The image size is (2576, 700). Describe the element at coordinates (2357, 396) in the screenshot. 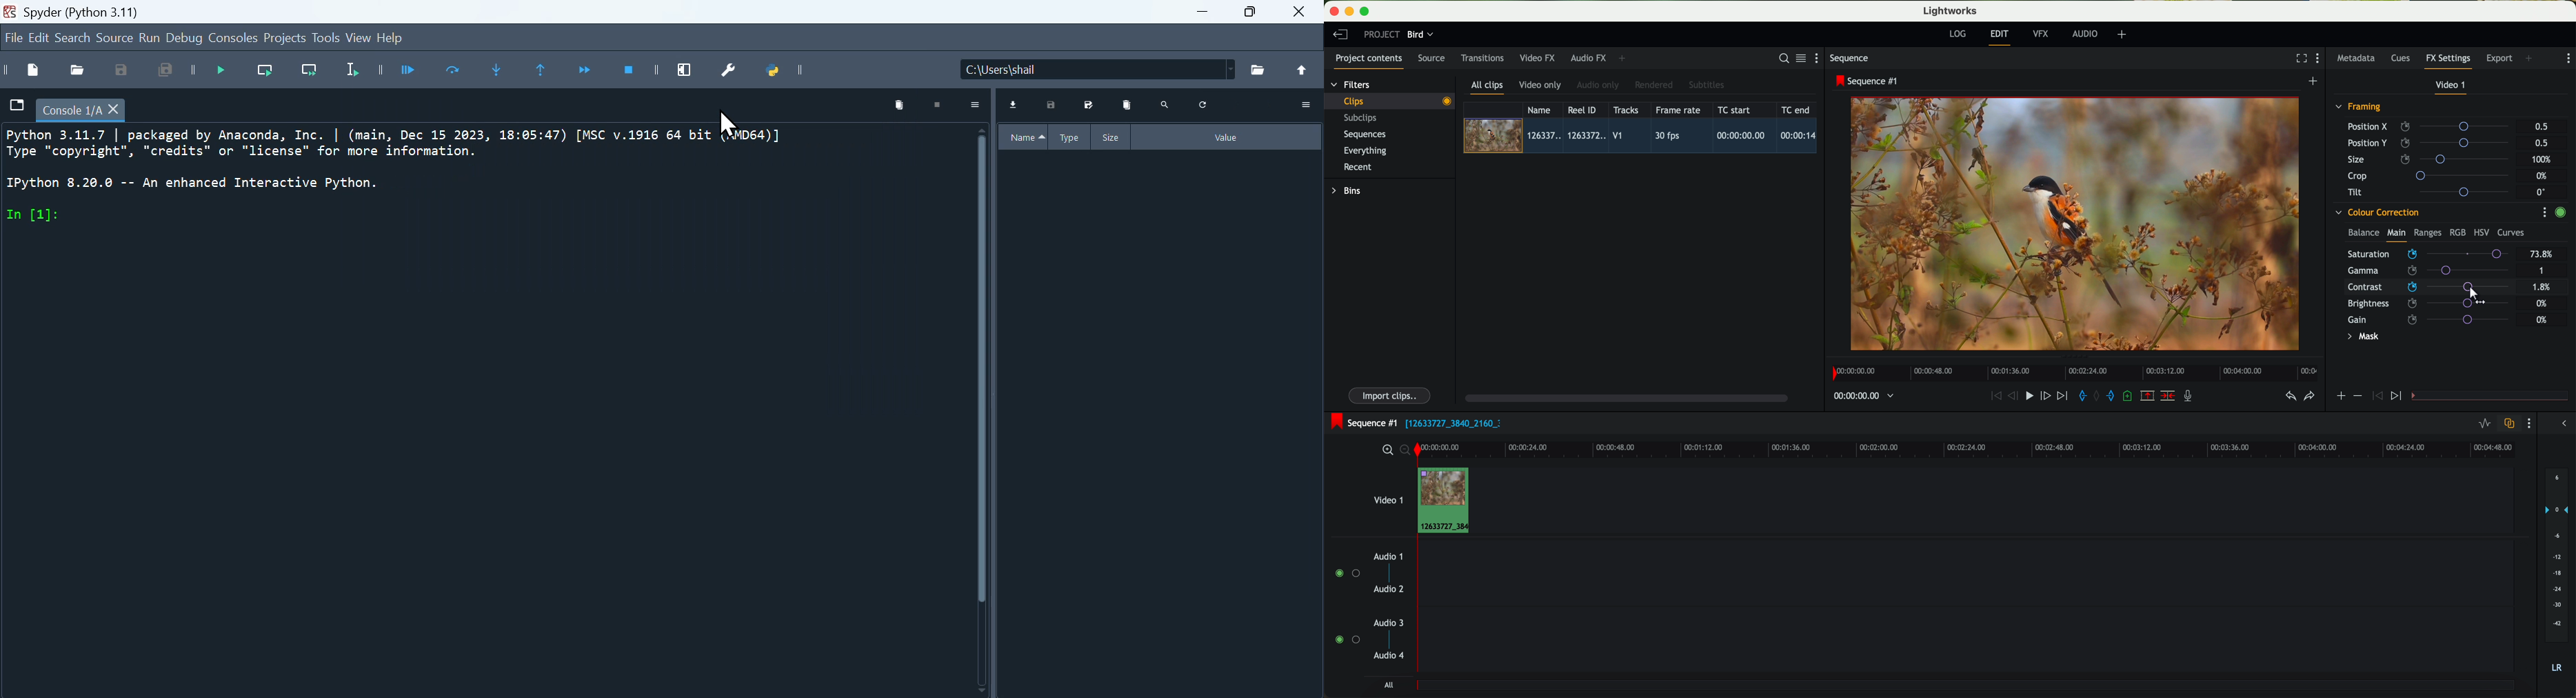

I see `icon` at that location.